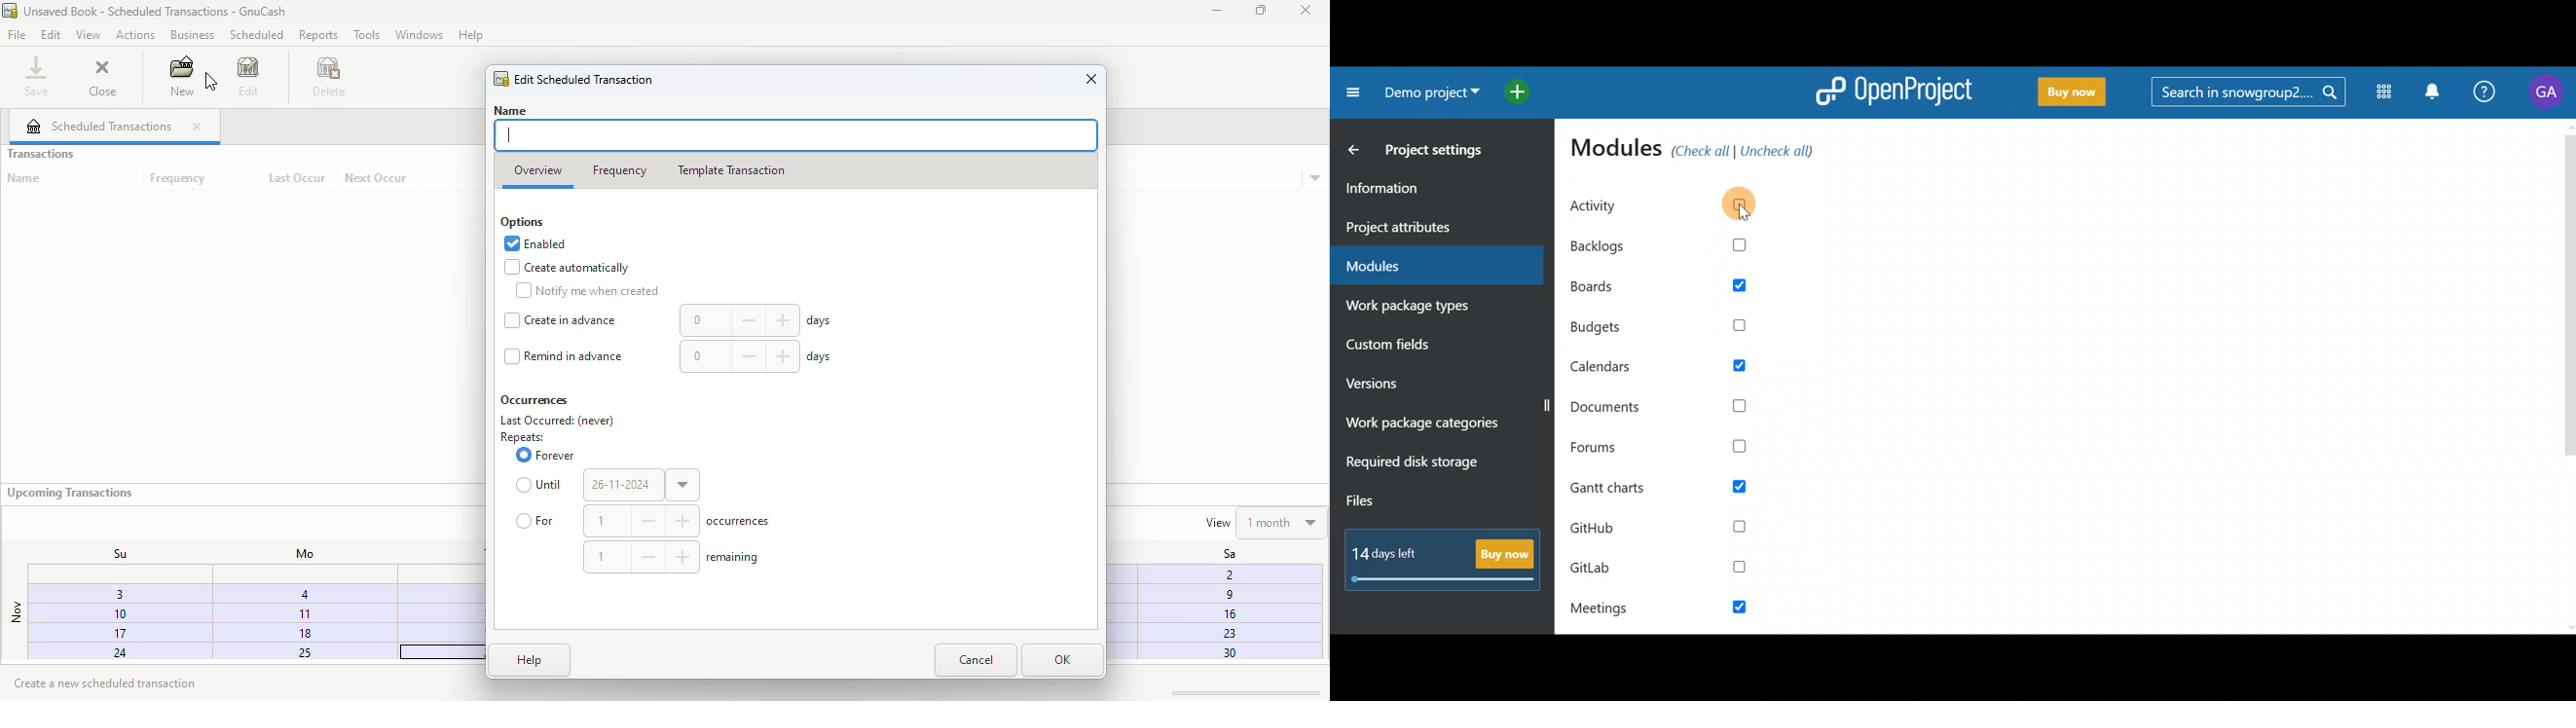 Image resolution: width=2576 pixels, height=728 pixels. I want to click on Calendars, so click(1673, 370).